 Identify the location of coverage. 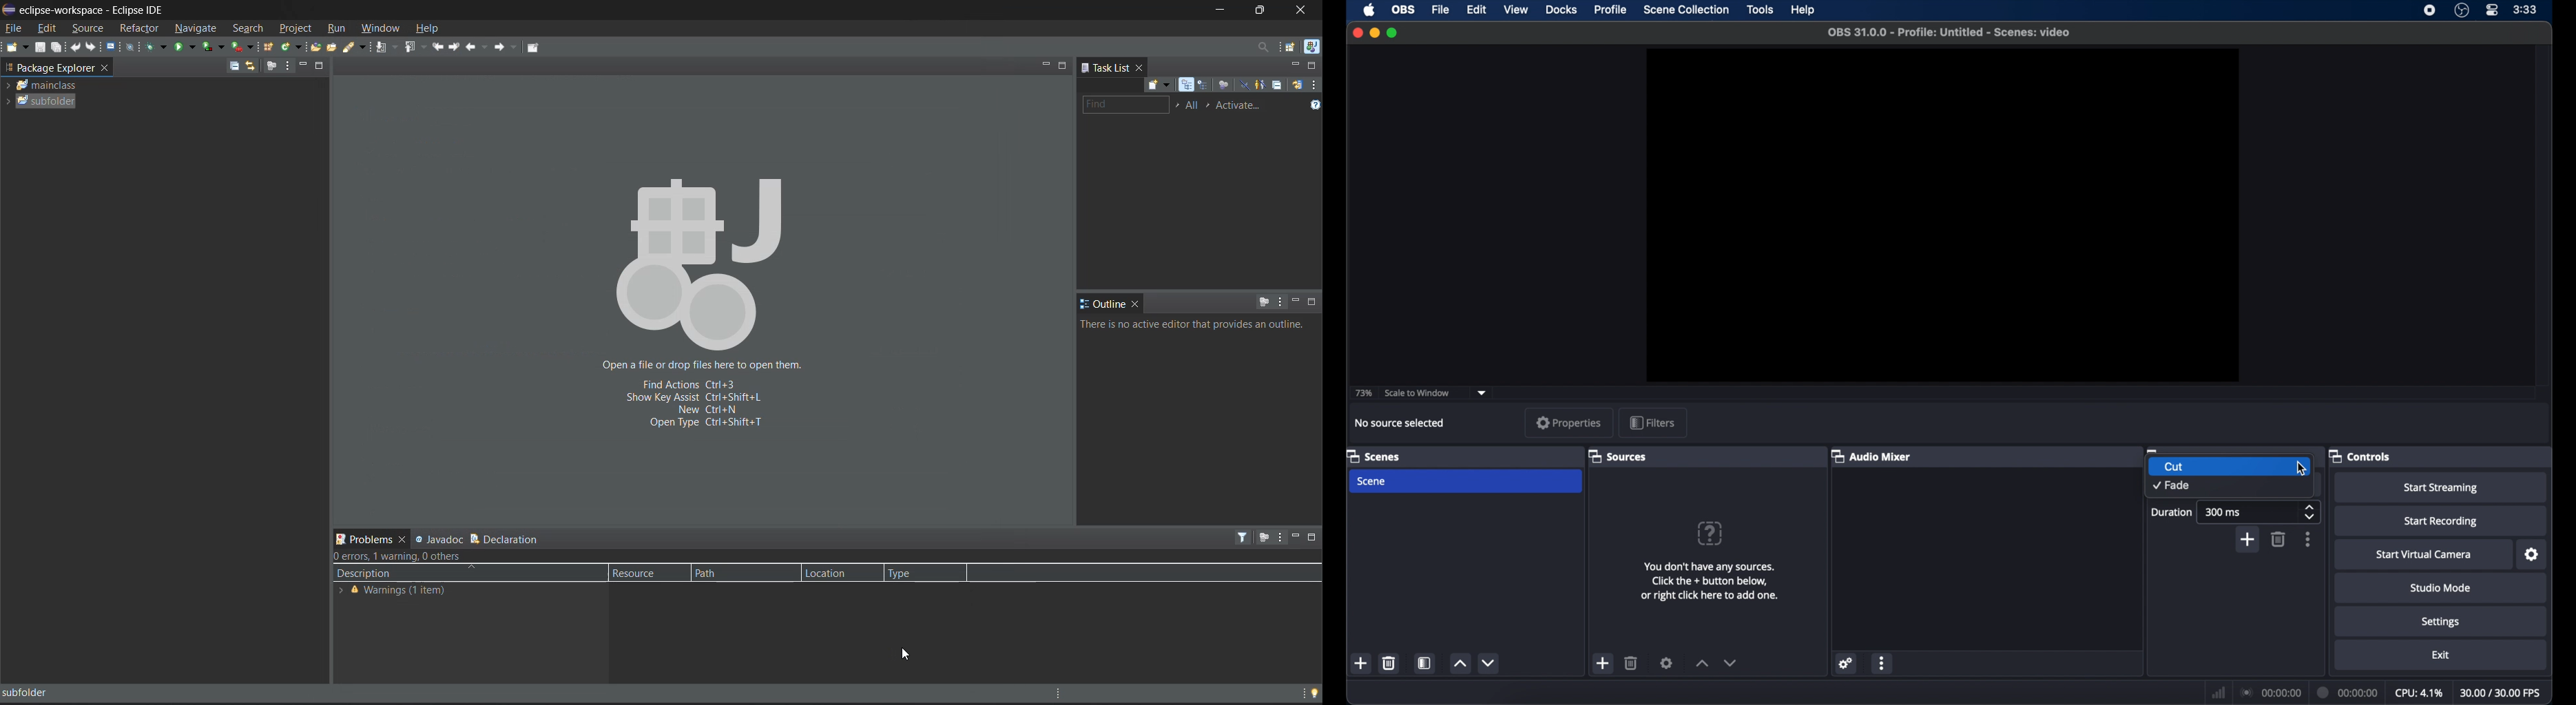
(213, 45).